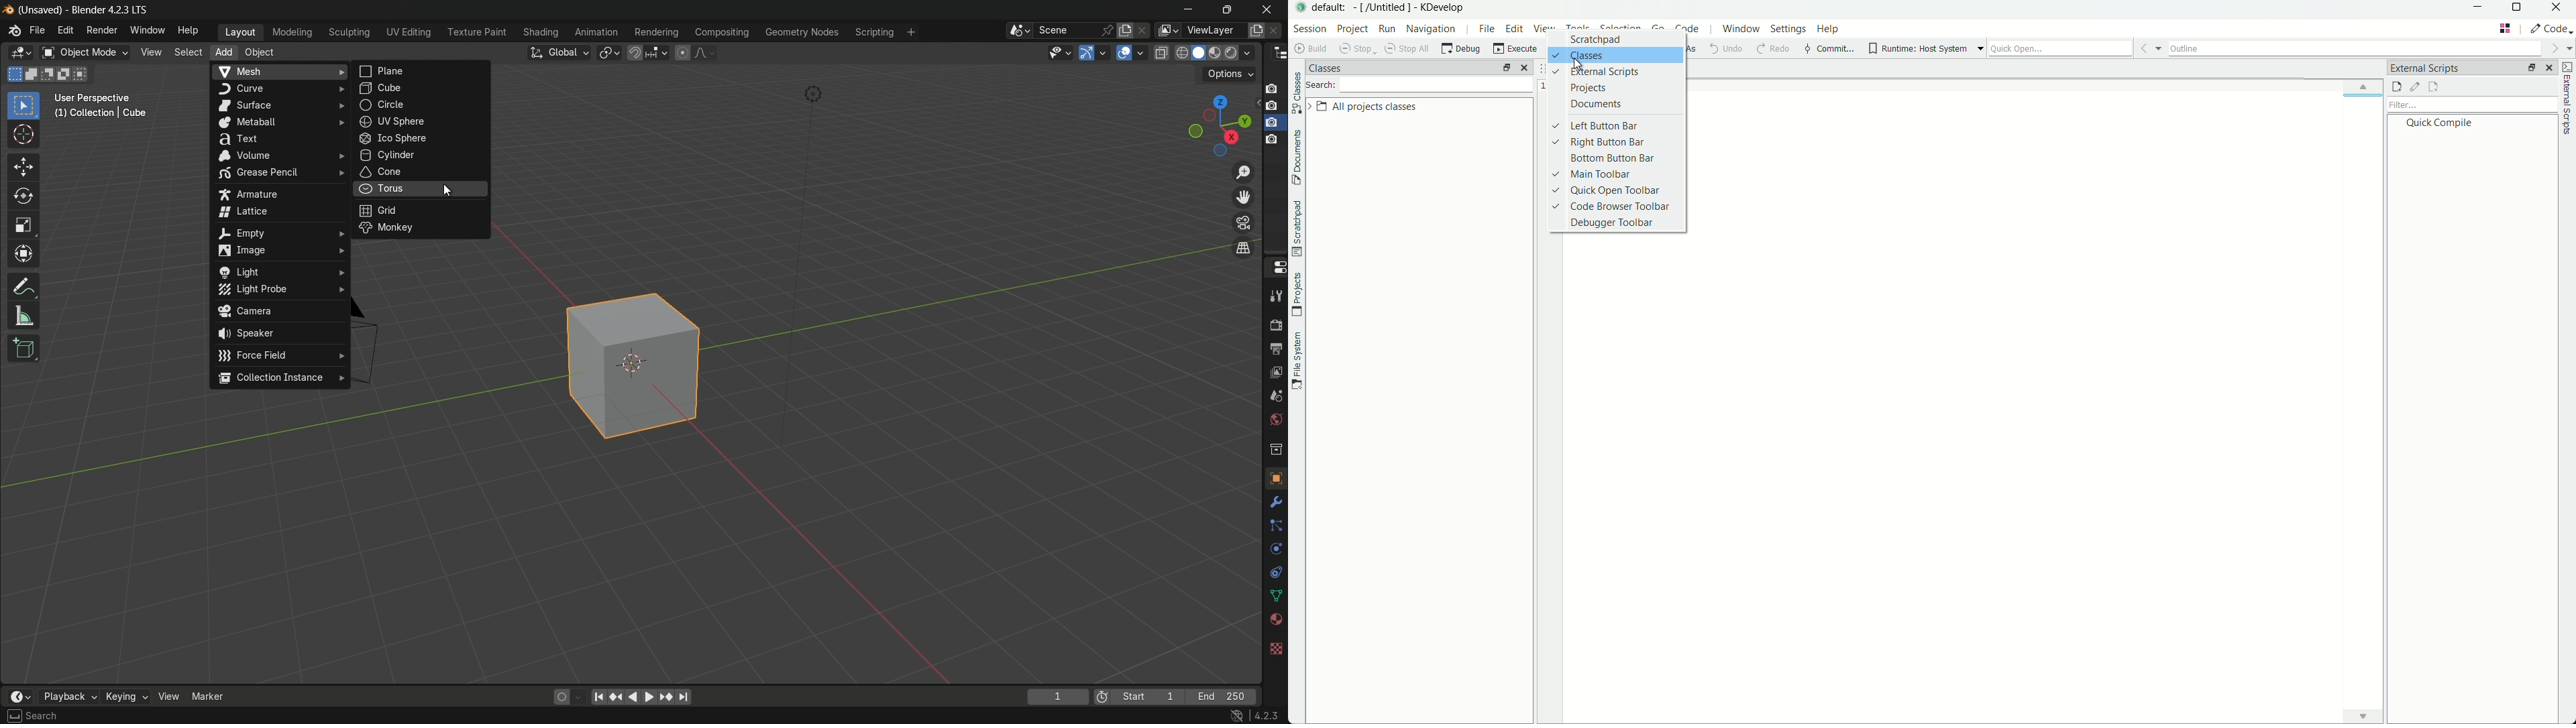  Describe the element at coordinates (1087, 53) in the screenshot. I see `show gizmo` at that location.